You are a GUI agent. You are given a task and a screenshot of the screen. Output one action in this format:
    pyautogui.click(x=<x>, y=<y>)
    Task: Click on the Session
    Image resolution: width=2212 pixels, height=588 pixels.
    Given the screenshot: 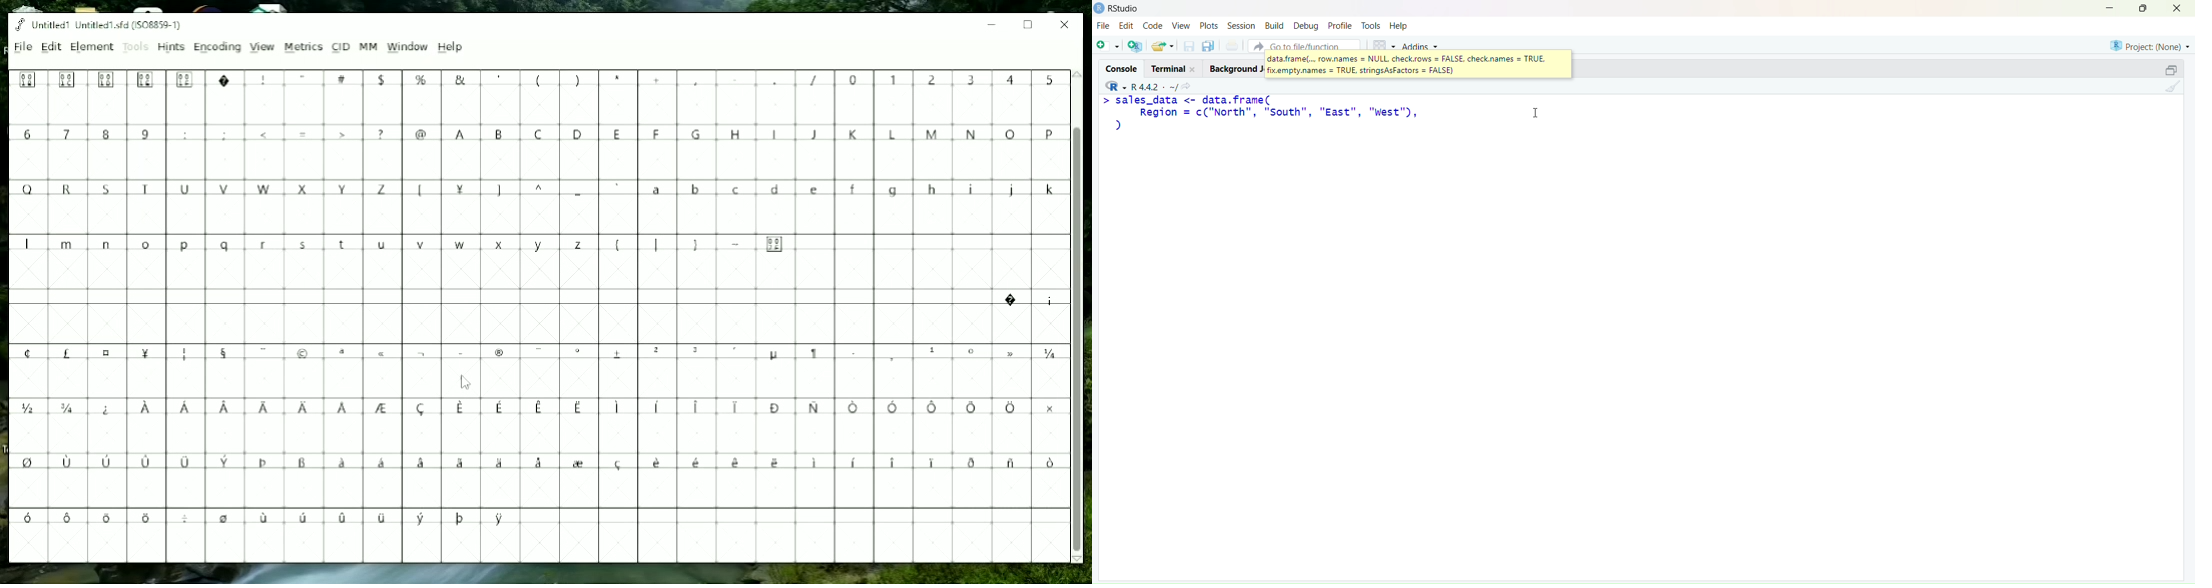 What is the action you would take?
    pyautogui.click(x=1240, y=25)
    